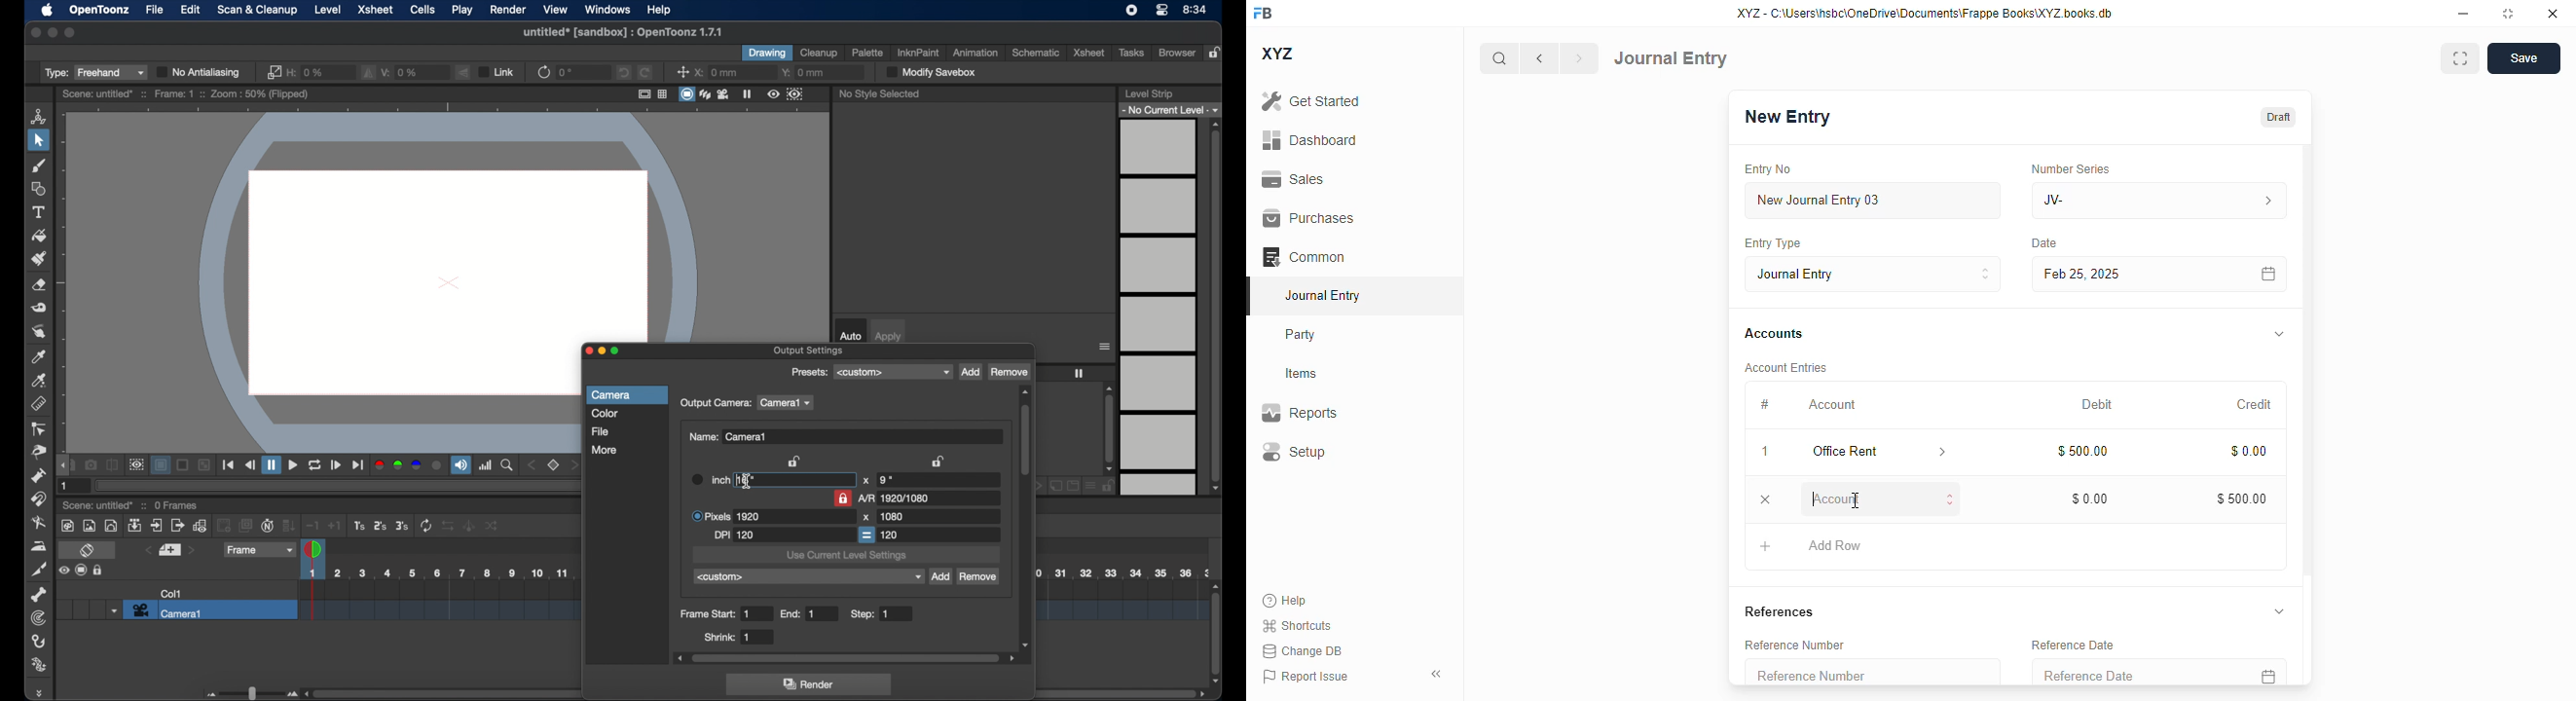 The width and height of the screenshot is (2576, 728). I want to click on previous, so click(1539, 58).